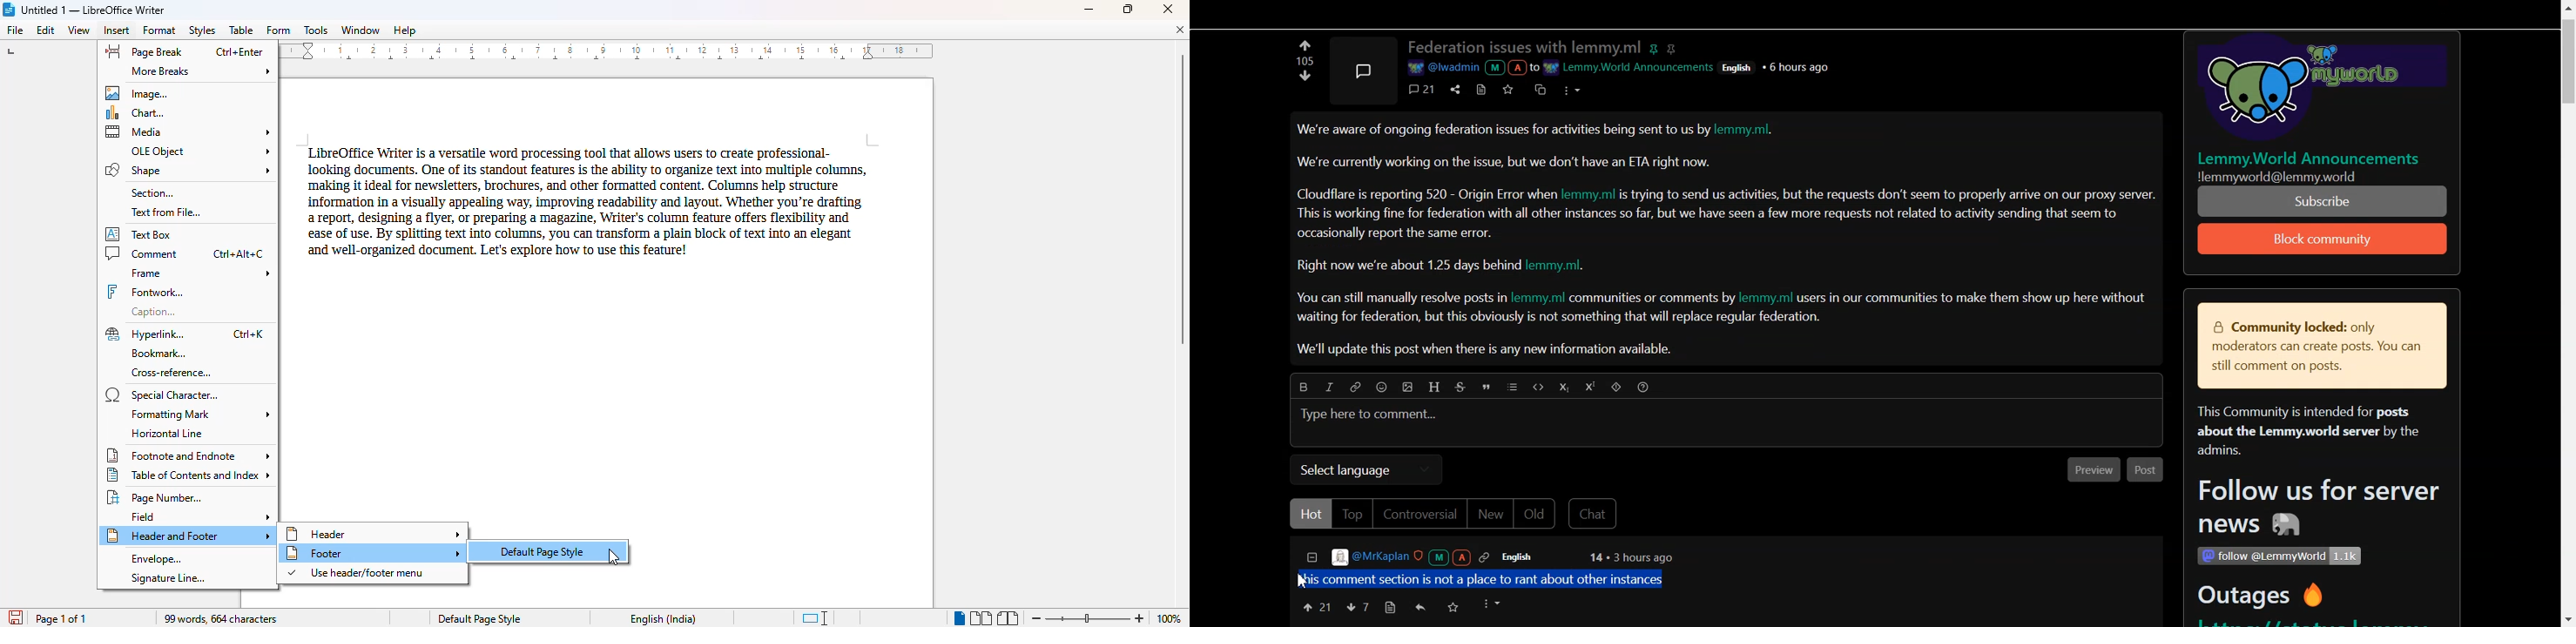 The height and width of the screenshot is (644, 2576). I want to click on 14 + 3 hours ago, so click(1630, 558).